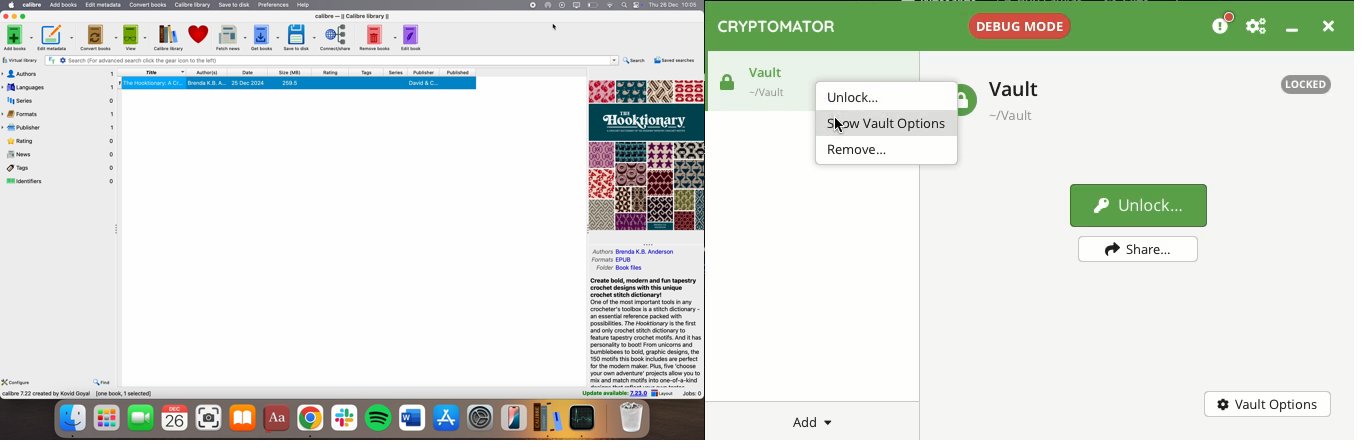  I want to click on news, so click(60, 155).